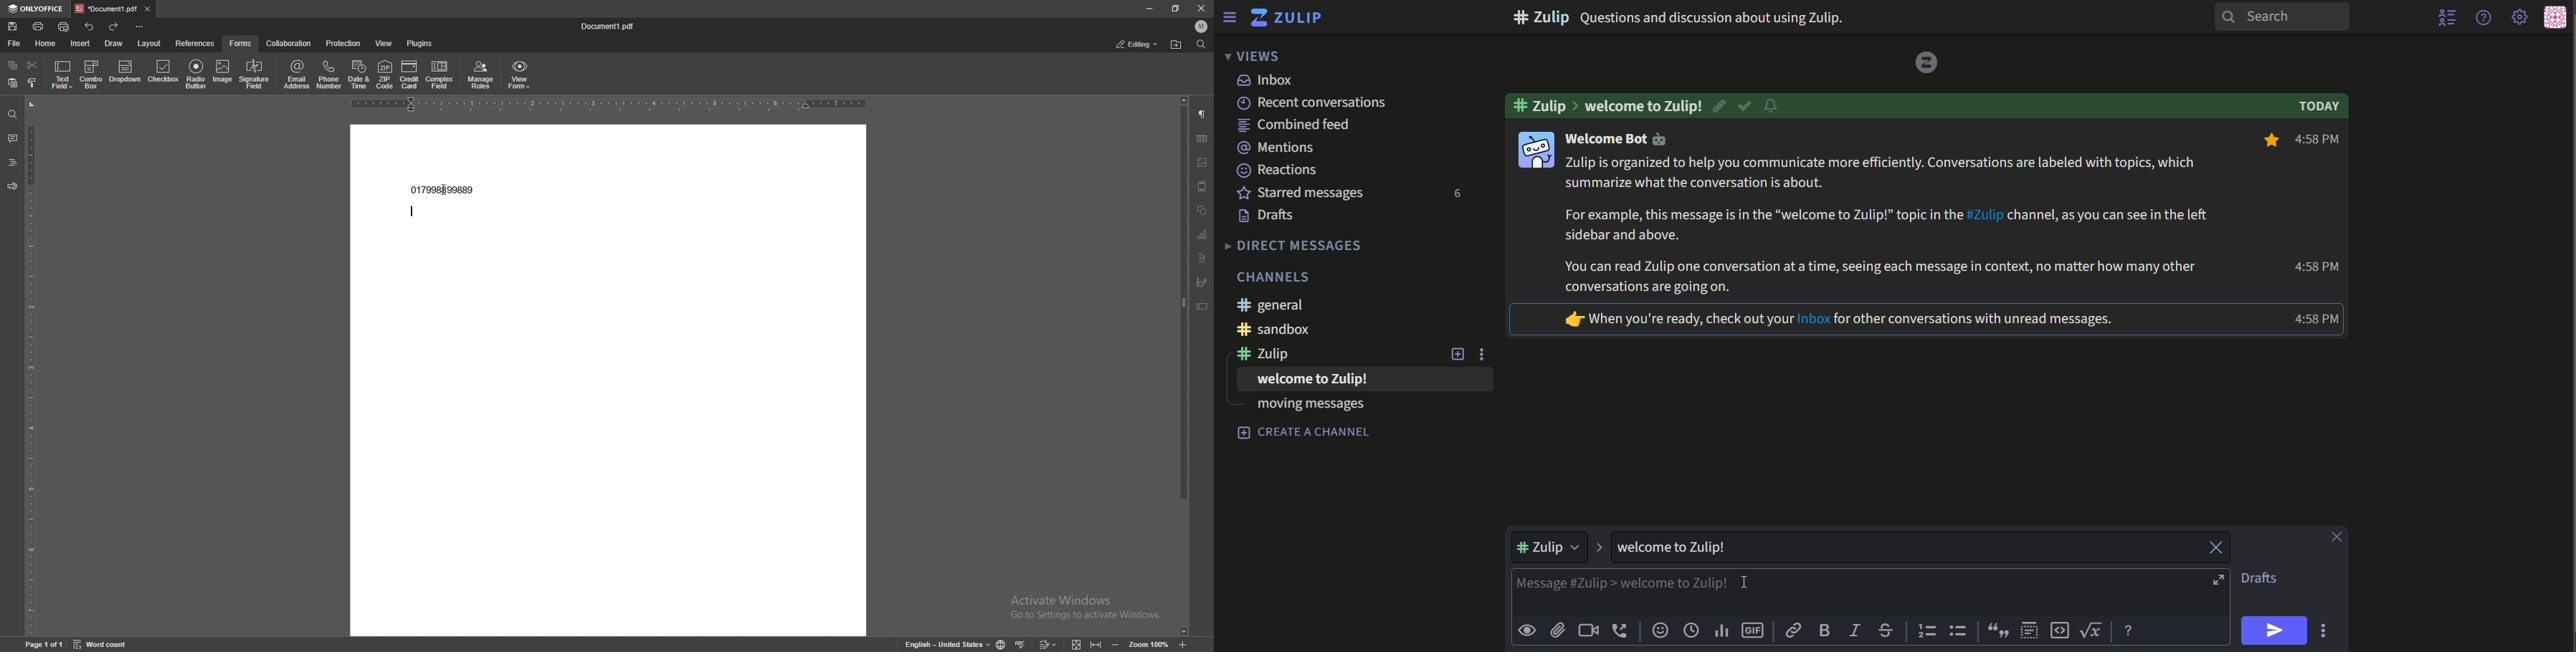 This screenshot has width=2576, height=672. I want to click on change text language, so click(948, 644).